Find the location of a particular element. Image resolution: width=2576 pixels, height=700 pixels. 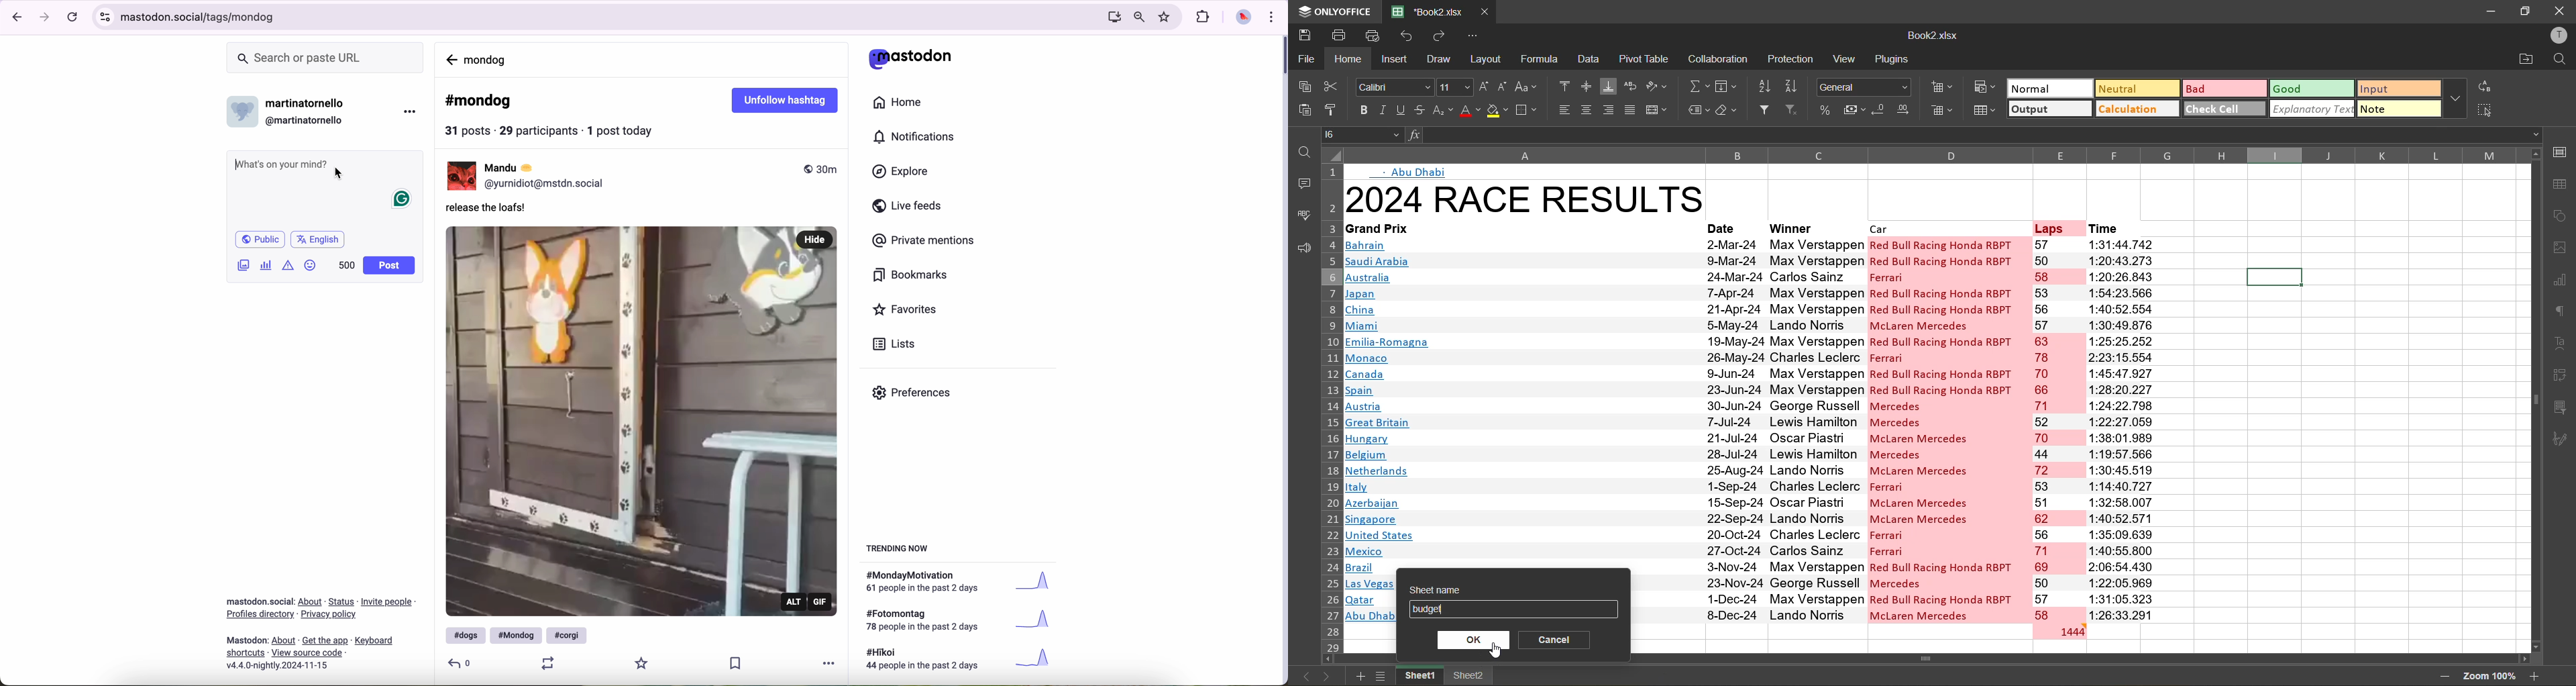

time is located at coordinates (2118, 428).